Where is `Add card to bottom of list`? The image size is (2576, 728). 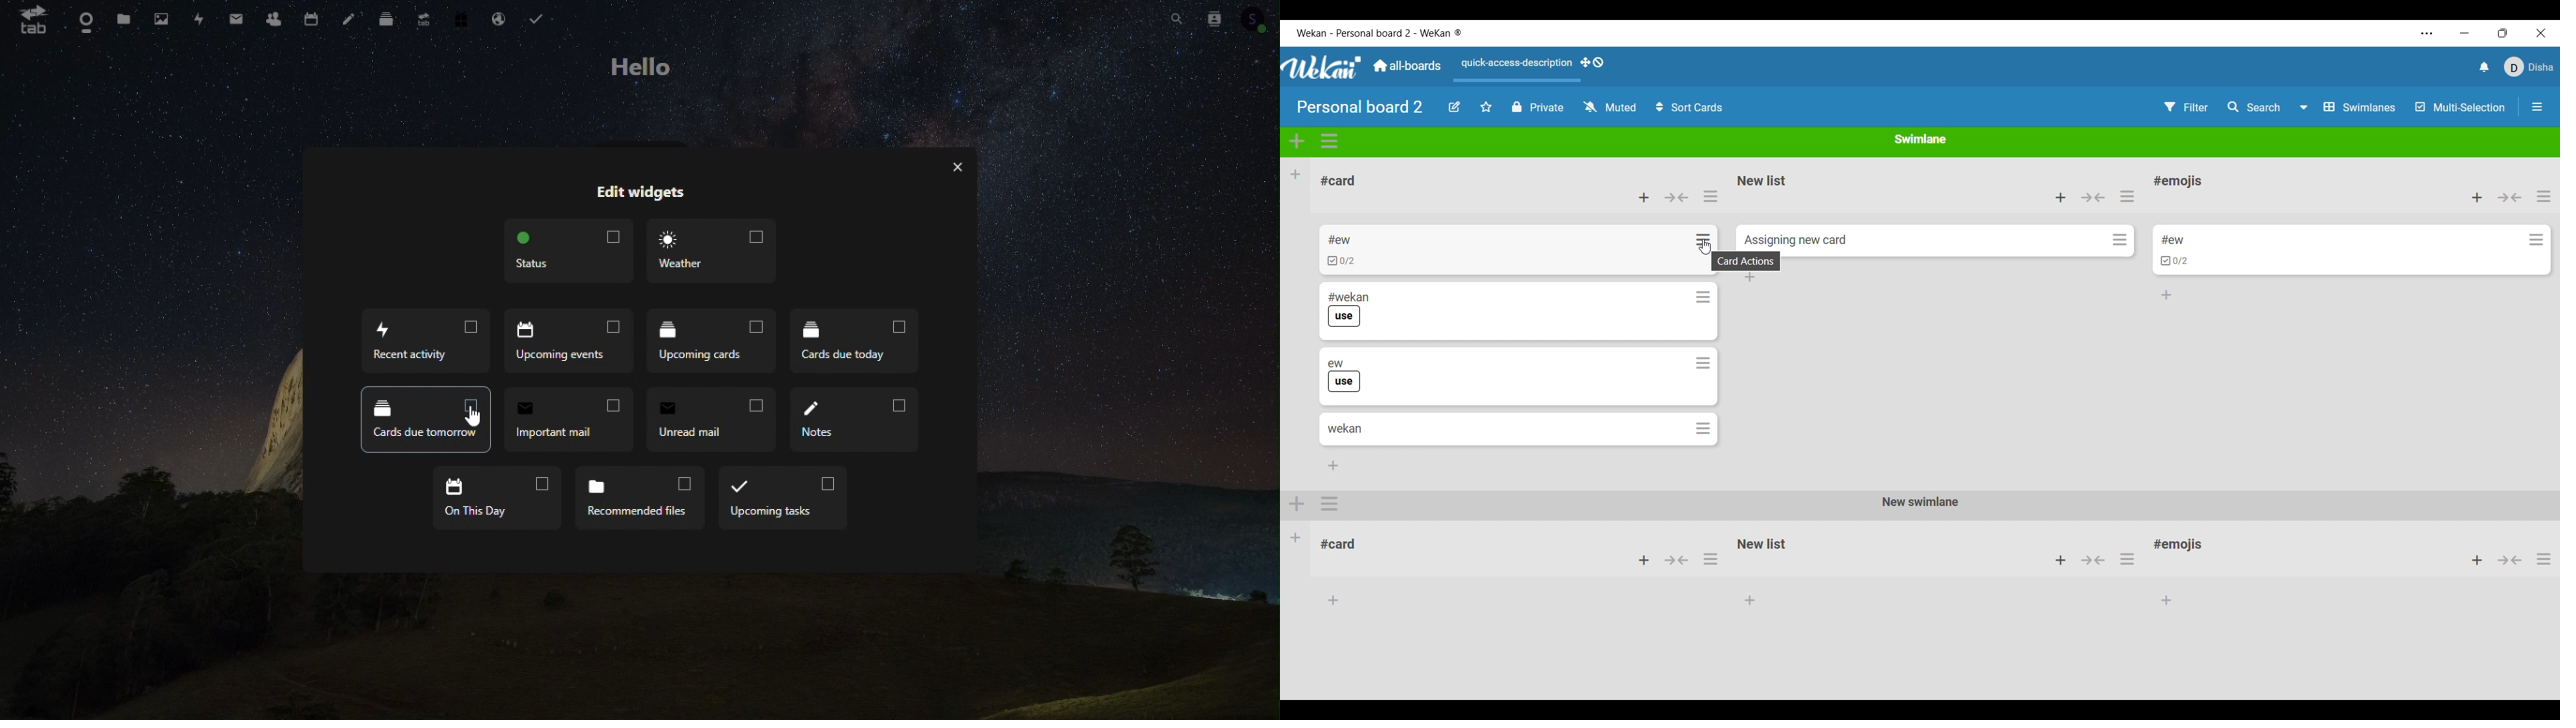 Add card to bottom of list is located at coordinates (1750, 277).